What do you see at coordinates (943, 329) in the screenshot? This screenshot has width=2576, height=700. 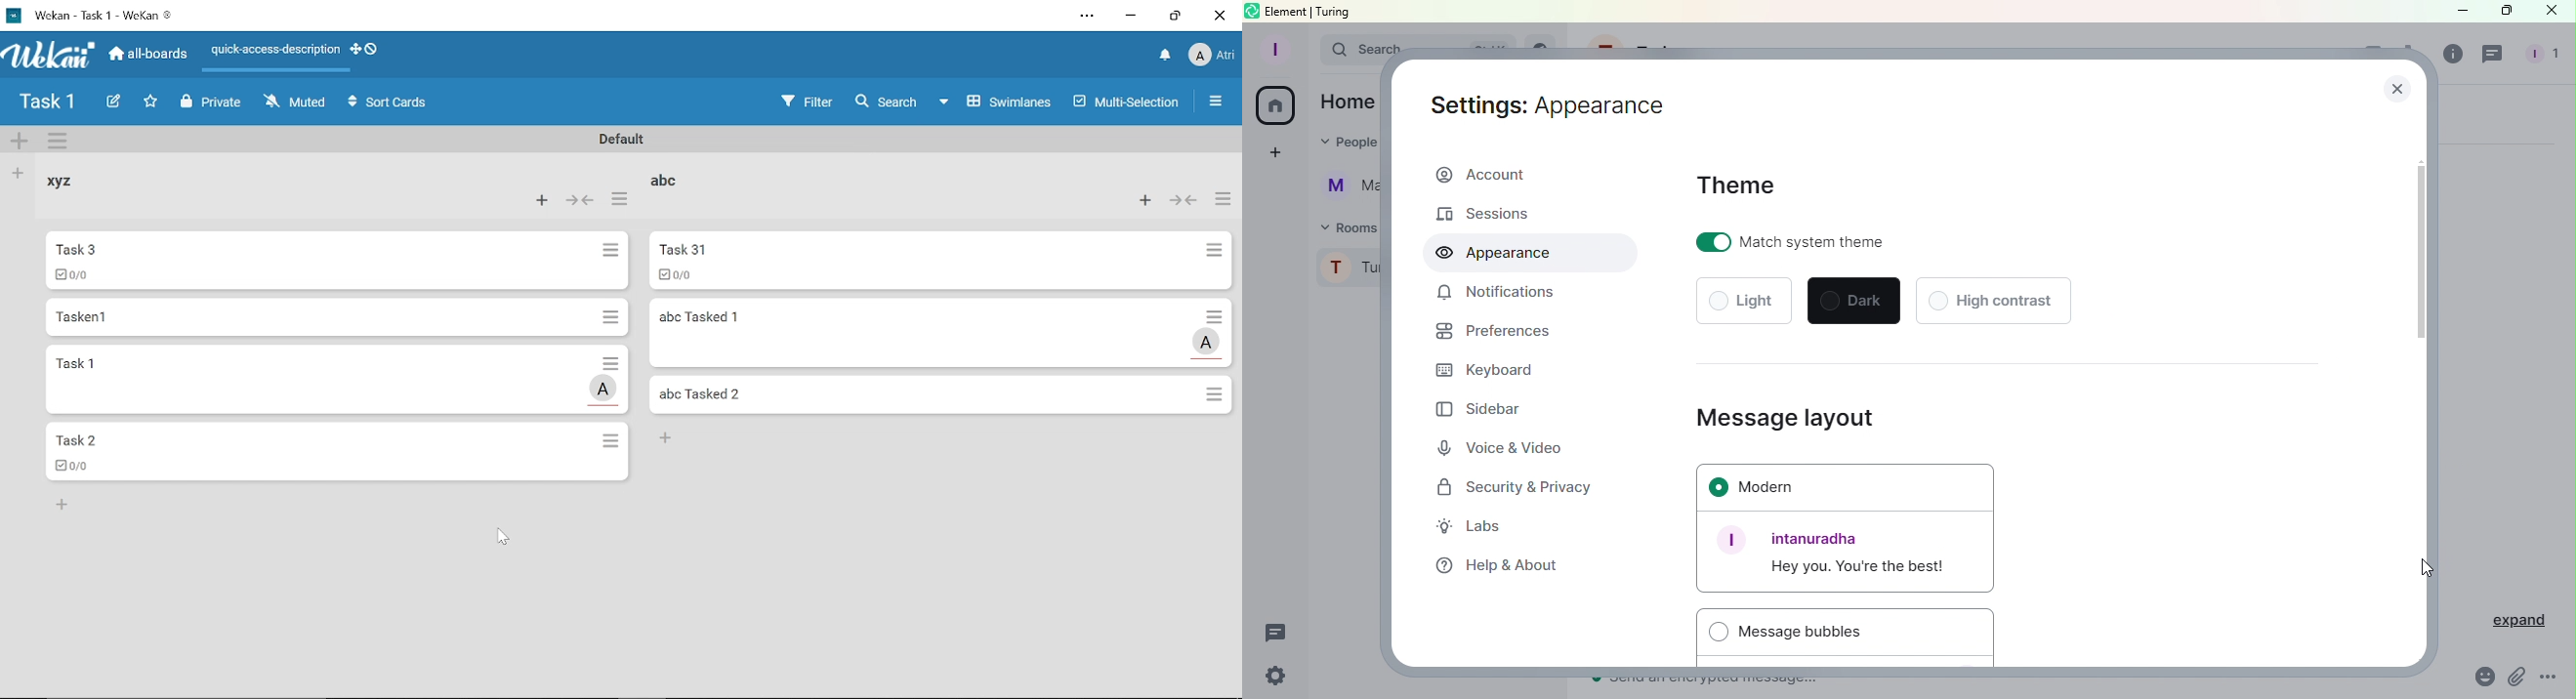 I see `abc Tasked 1` at bounding box center [943, 329].